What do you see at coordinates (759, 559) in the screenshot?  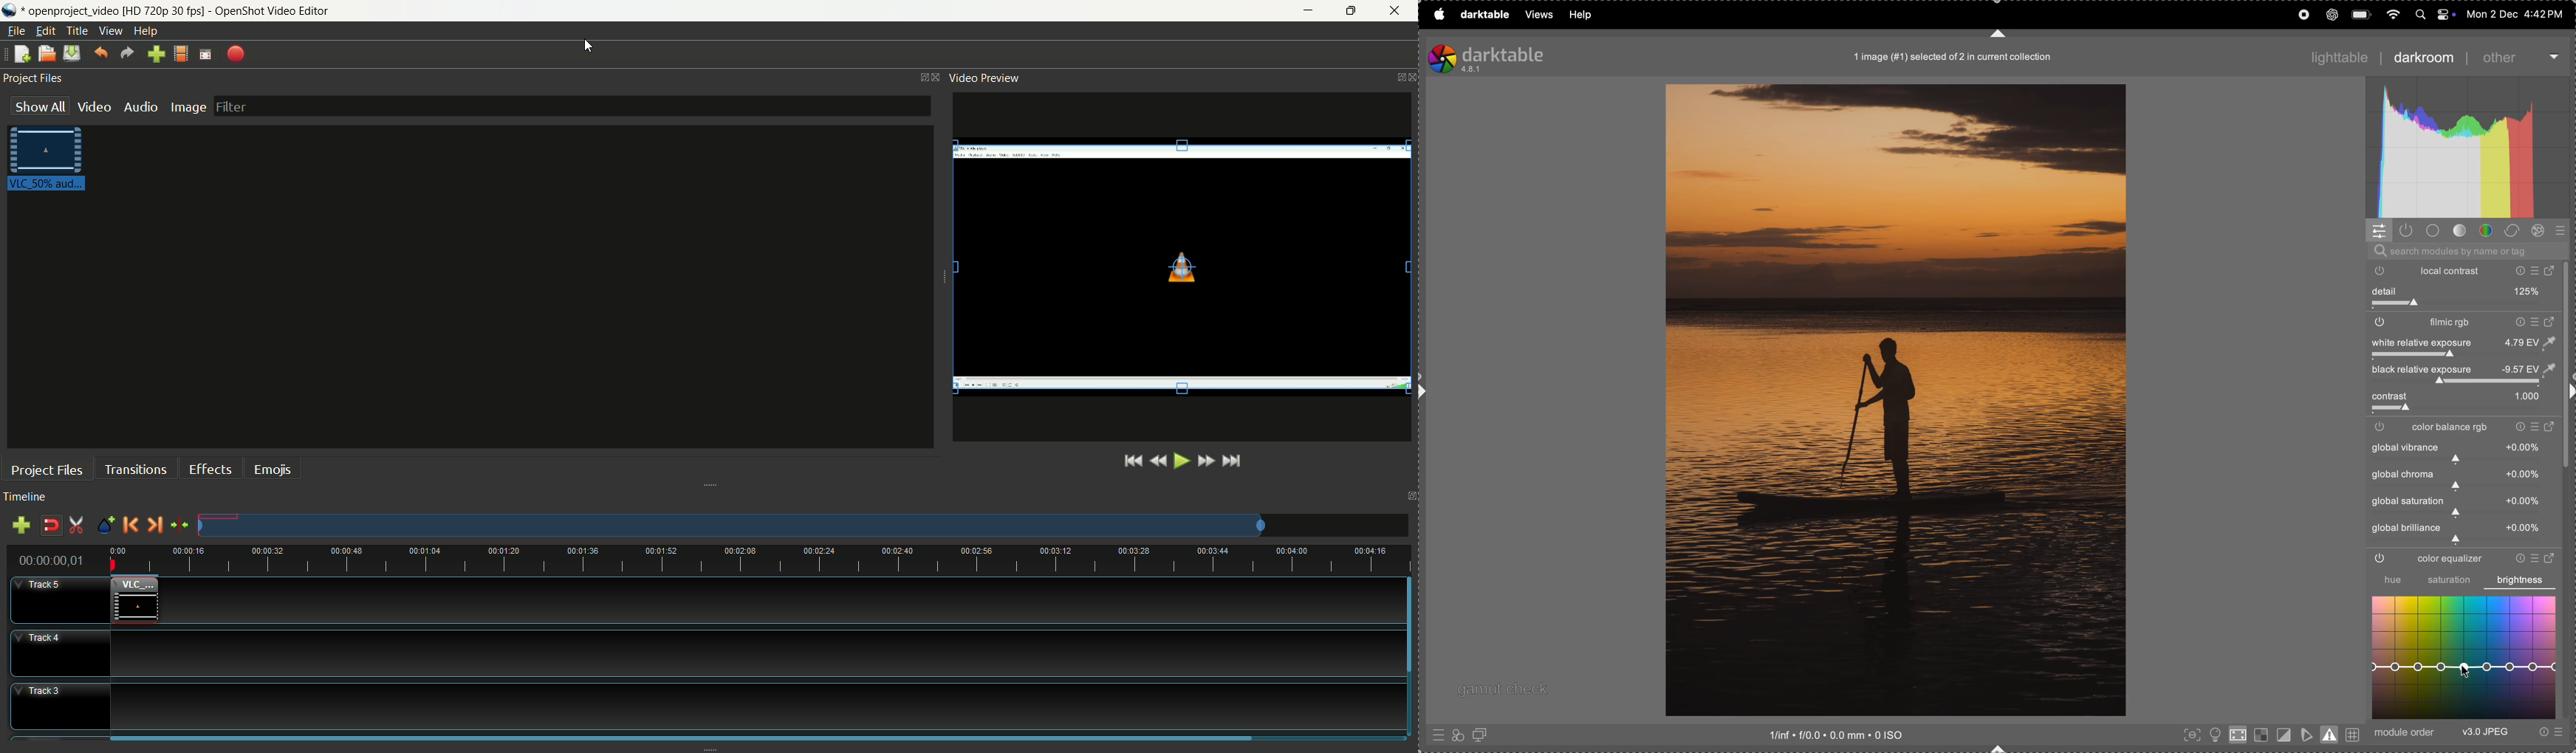 I see `zoom factor` at bounding box center [759, 559].